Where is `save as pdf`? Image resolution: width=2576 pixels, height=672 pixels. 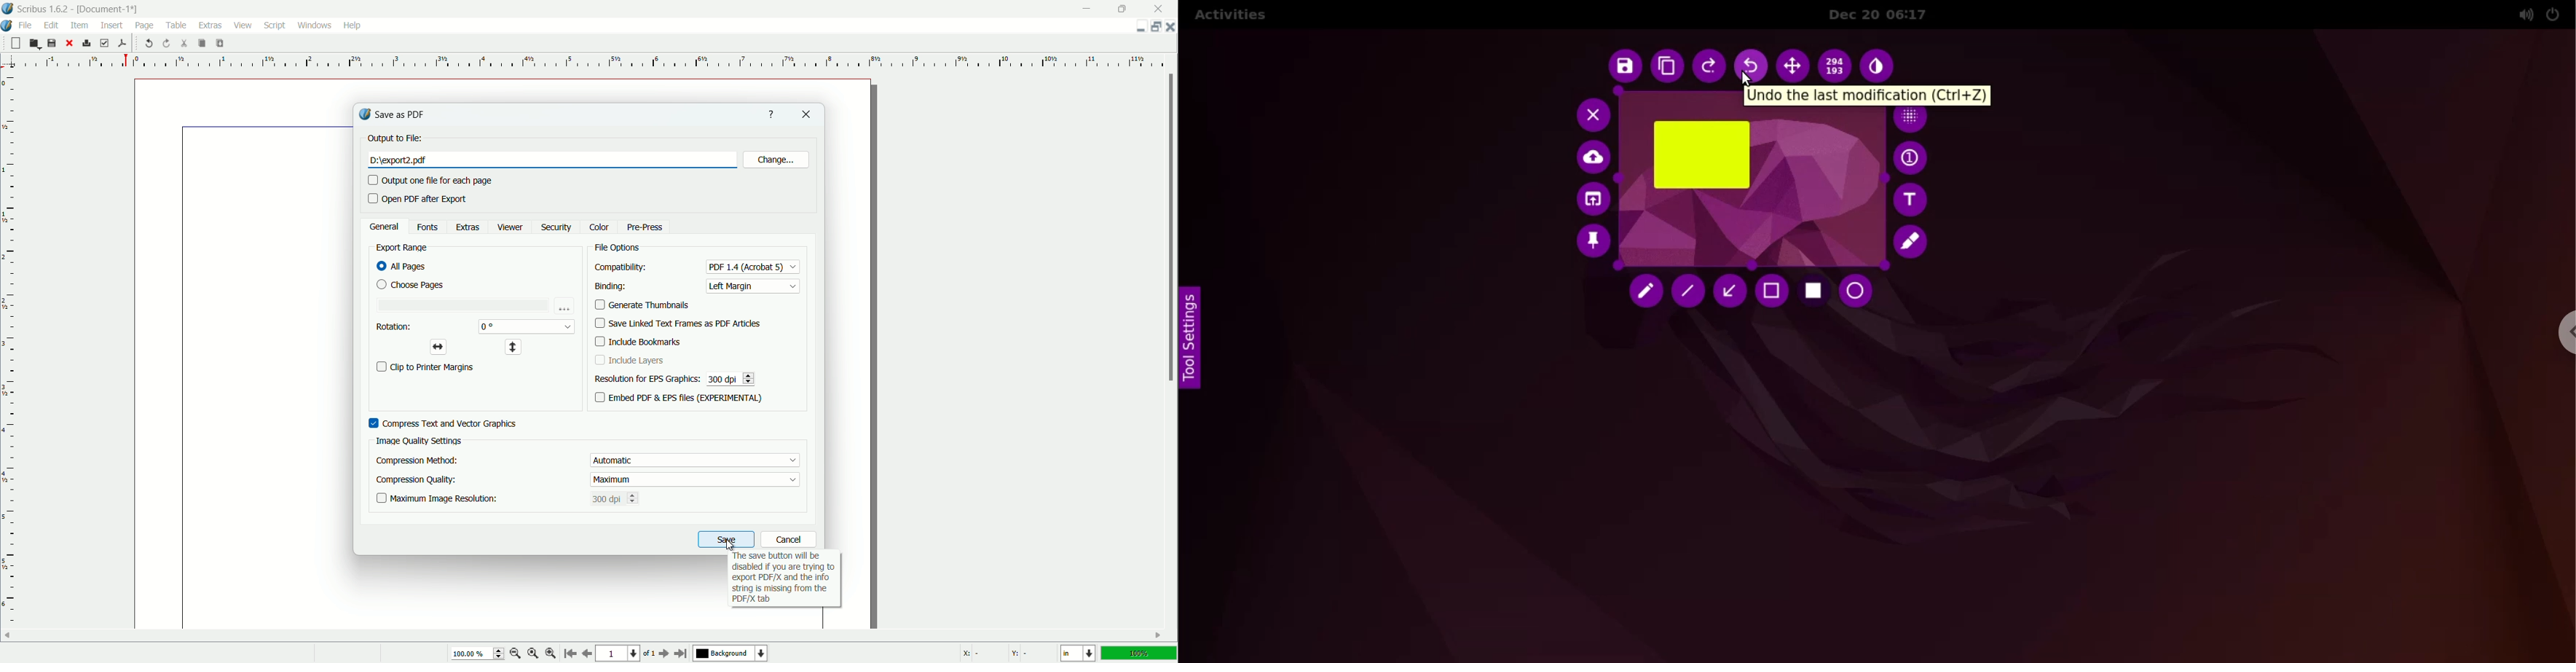 save as pdf is located at coordinates (122, 44).